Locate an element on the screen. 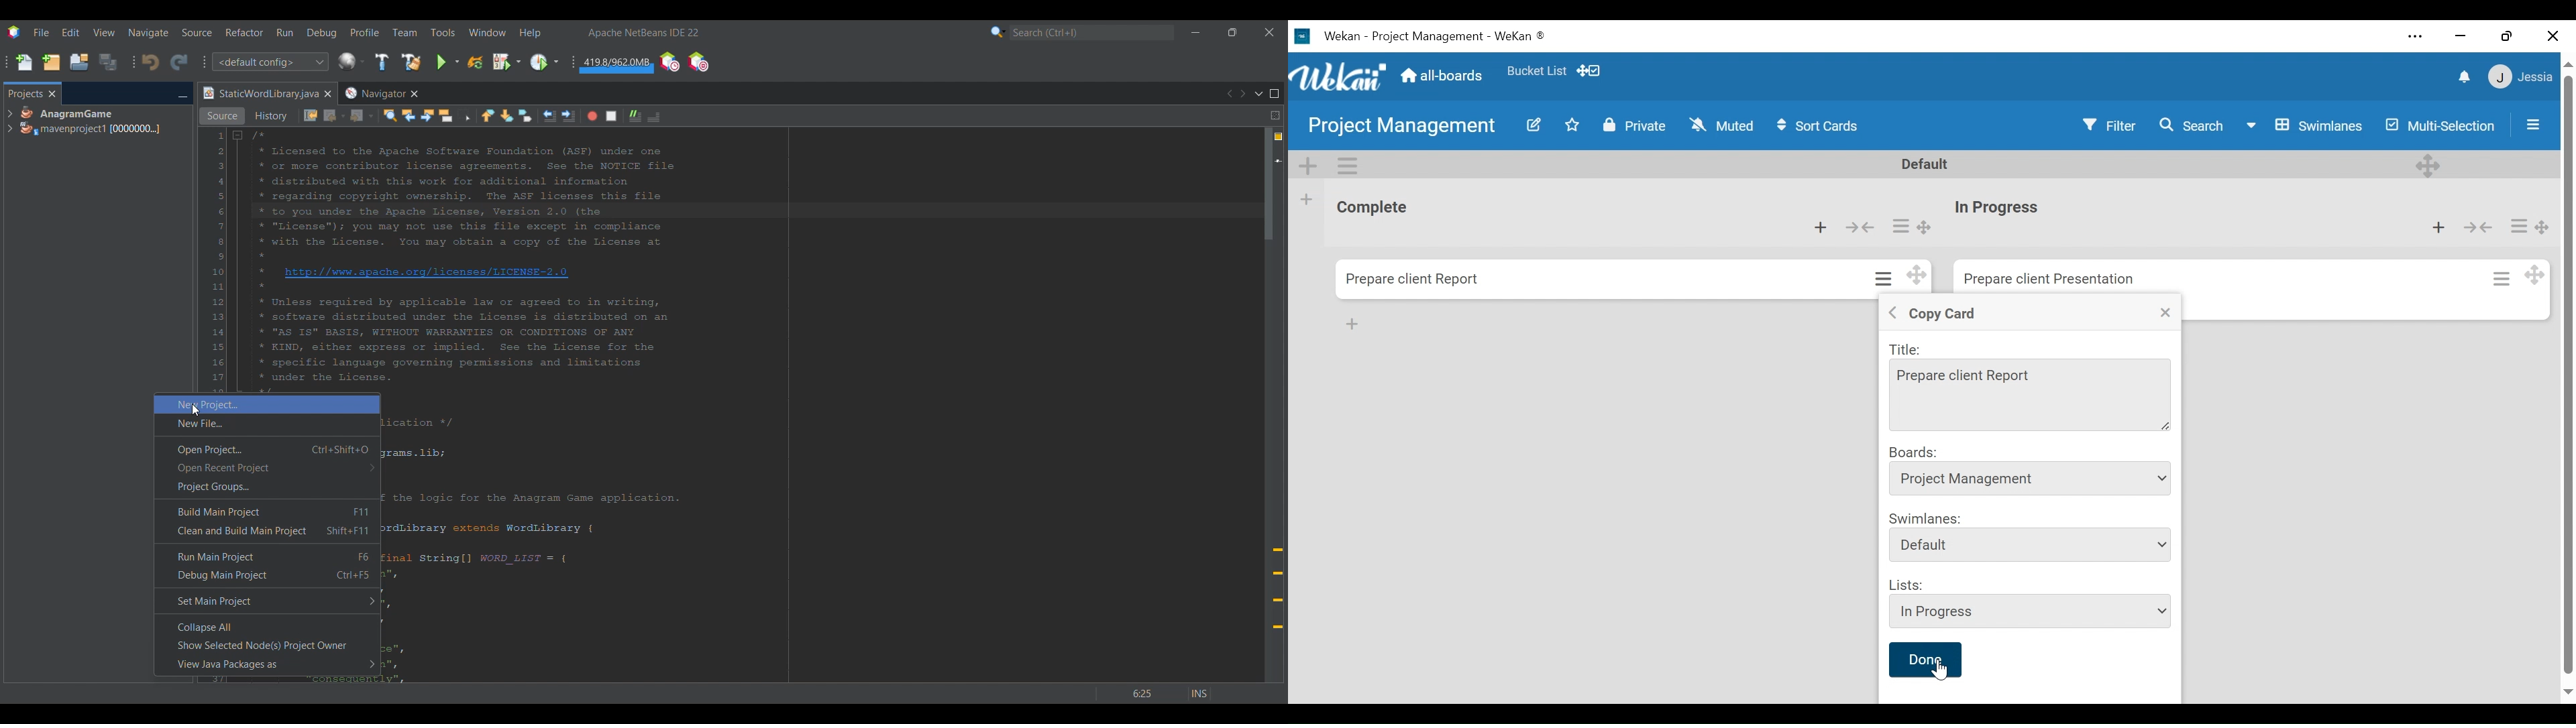  Desktop drag handle is located at coordinates (2538, 275).